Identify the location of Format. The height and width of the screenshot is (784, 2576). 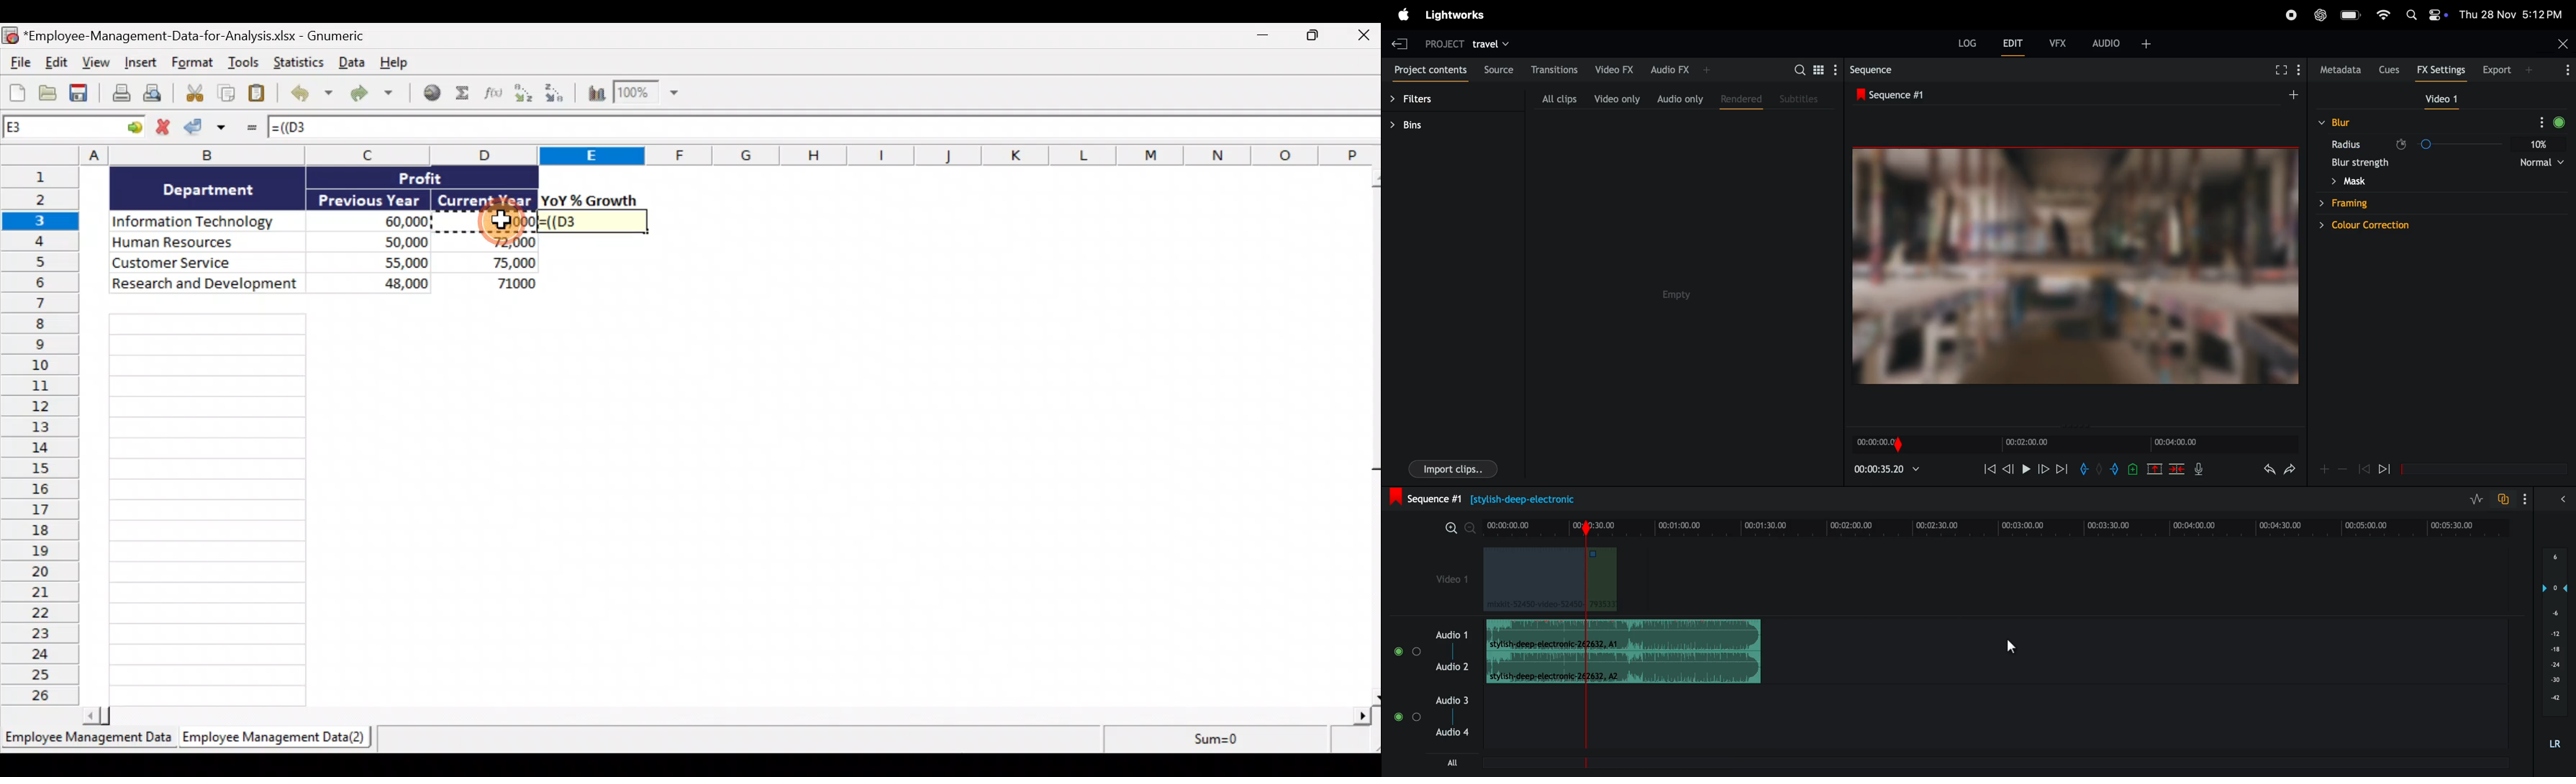
(194, 64).